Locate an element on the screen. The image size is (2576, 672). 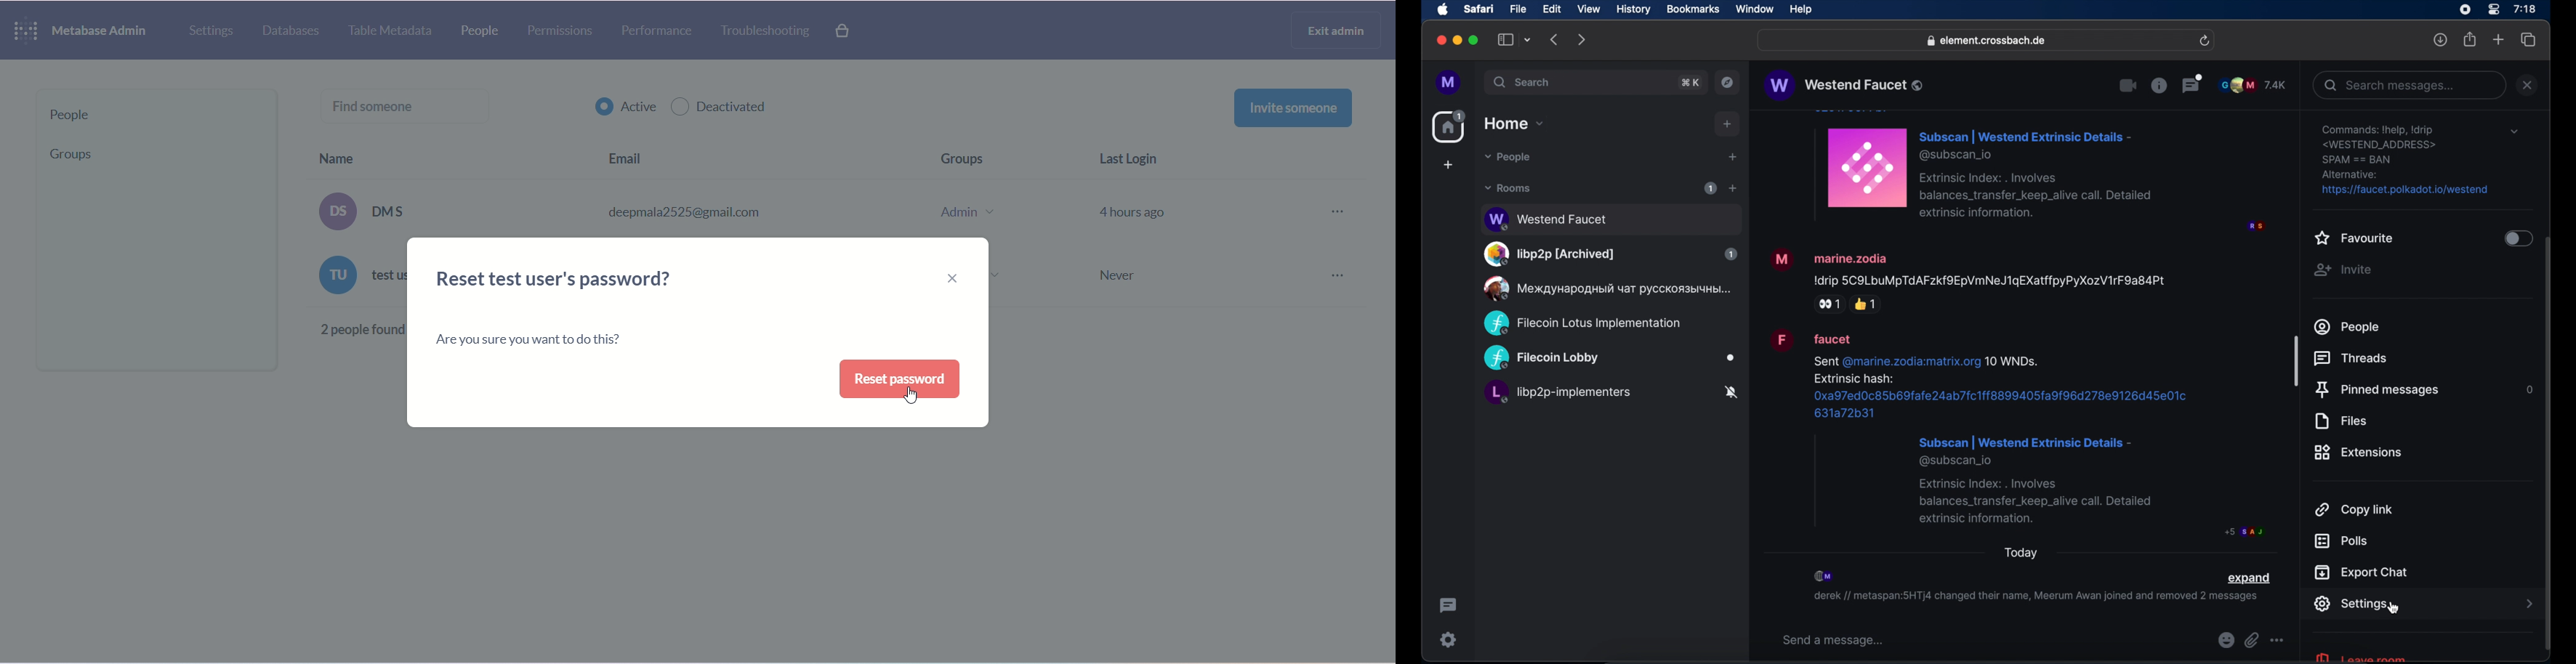
room name is located at coordinates (1843, 85).